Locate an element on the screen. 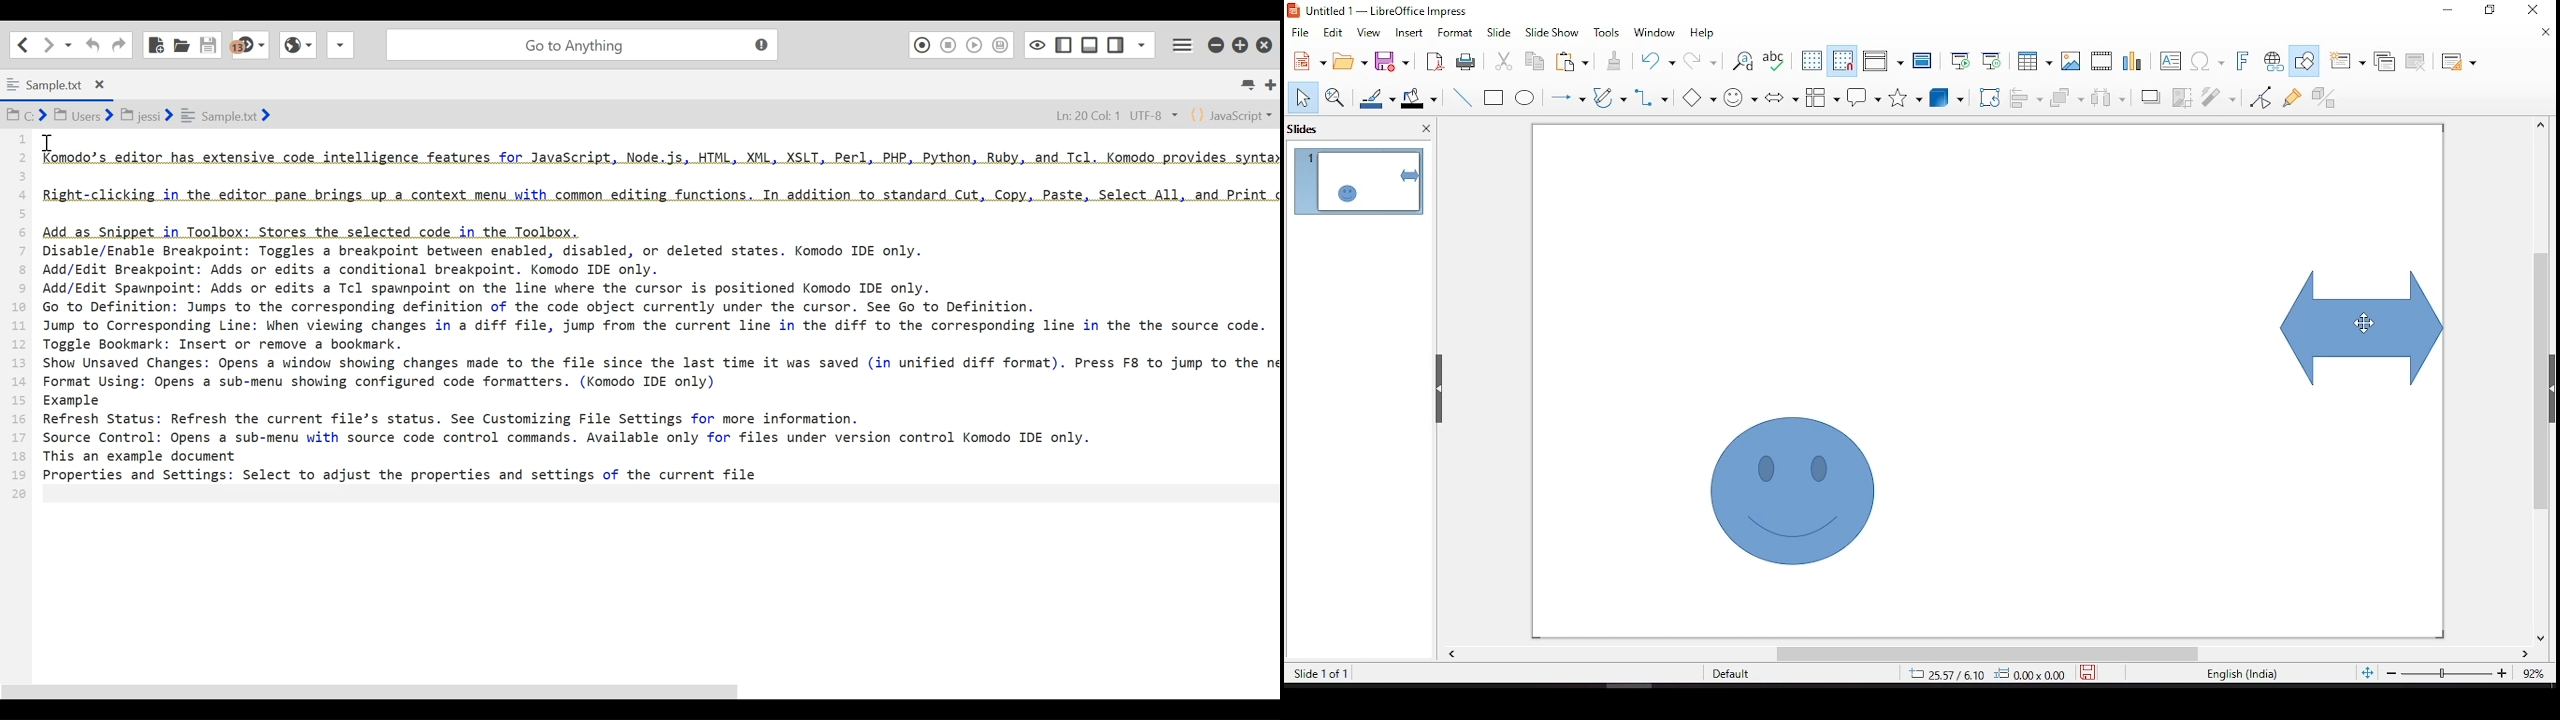  table is located at coordinates (2032, 61).